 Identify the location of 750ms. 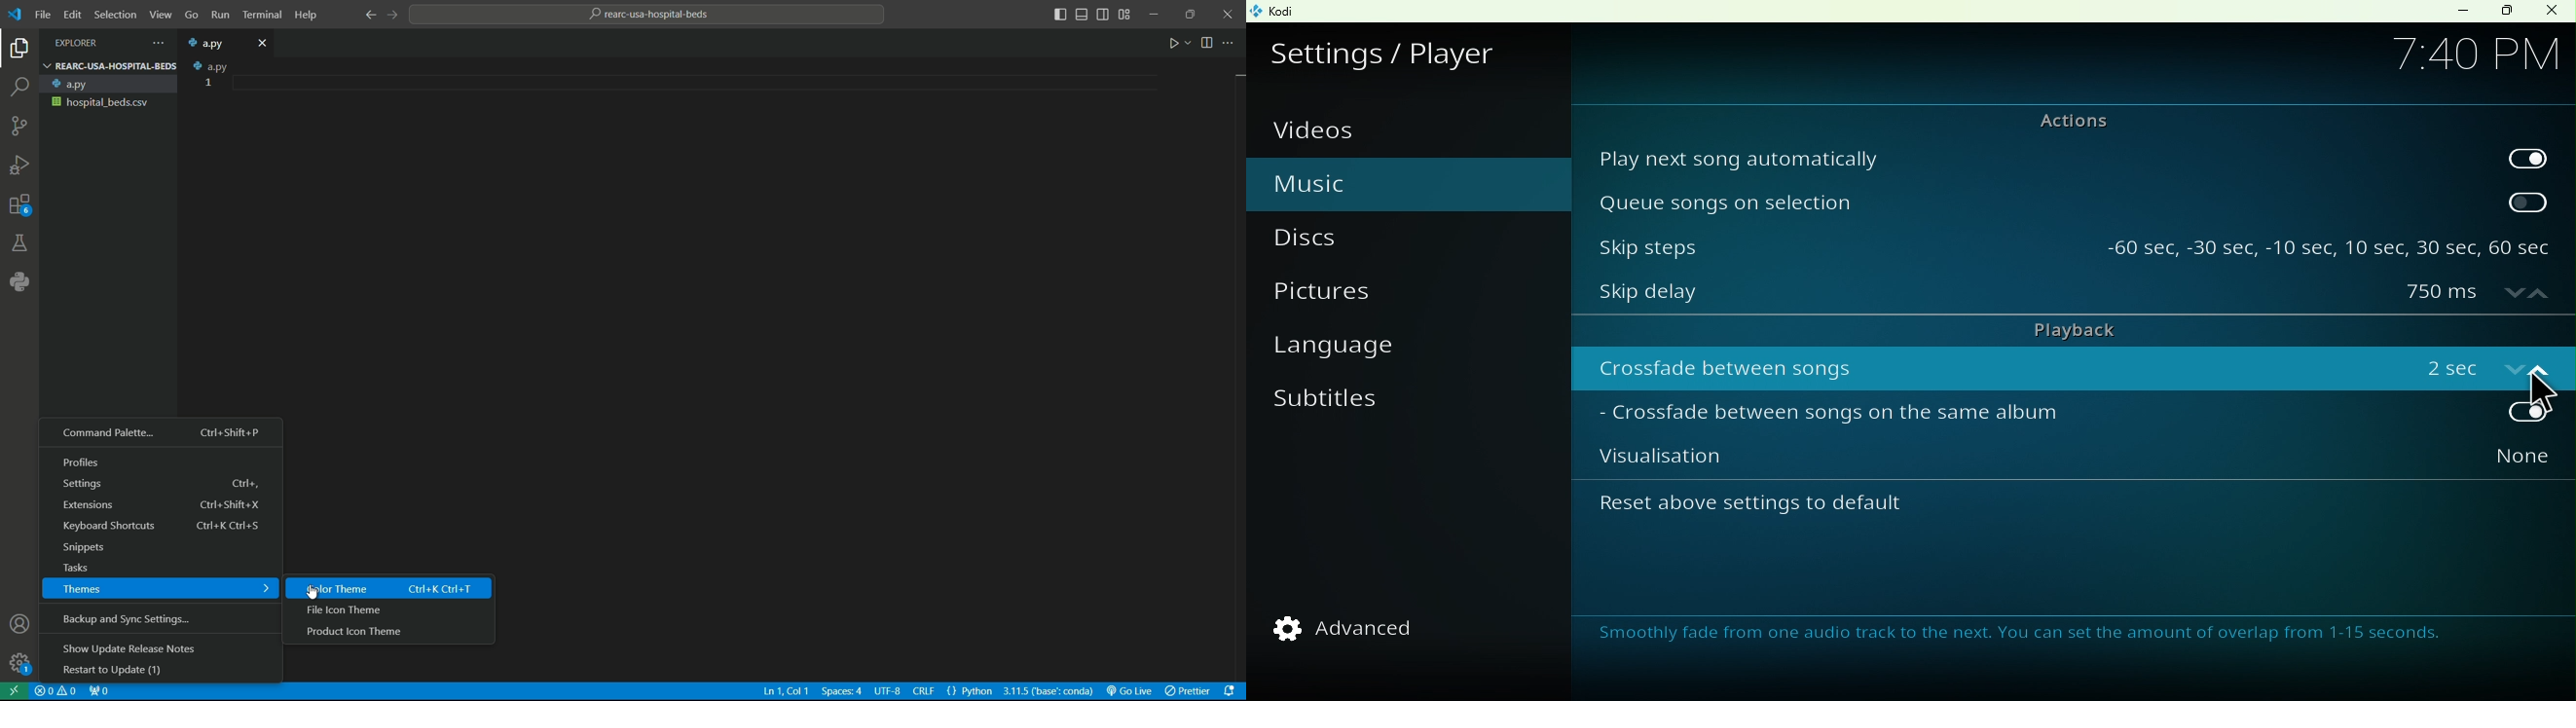
(2478, 294).